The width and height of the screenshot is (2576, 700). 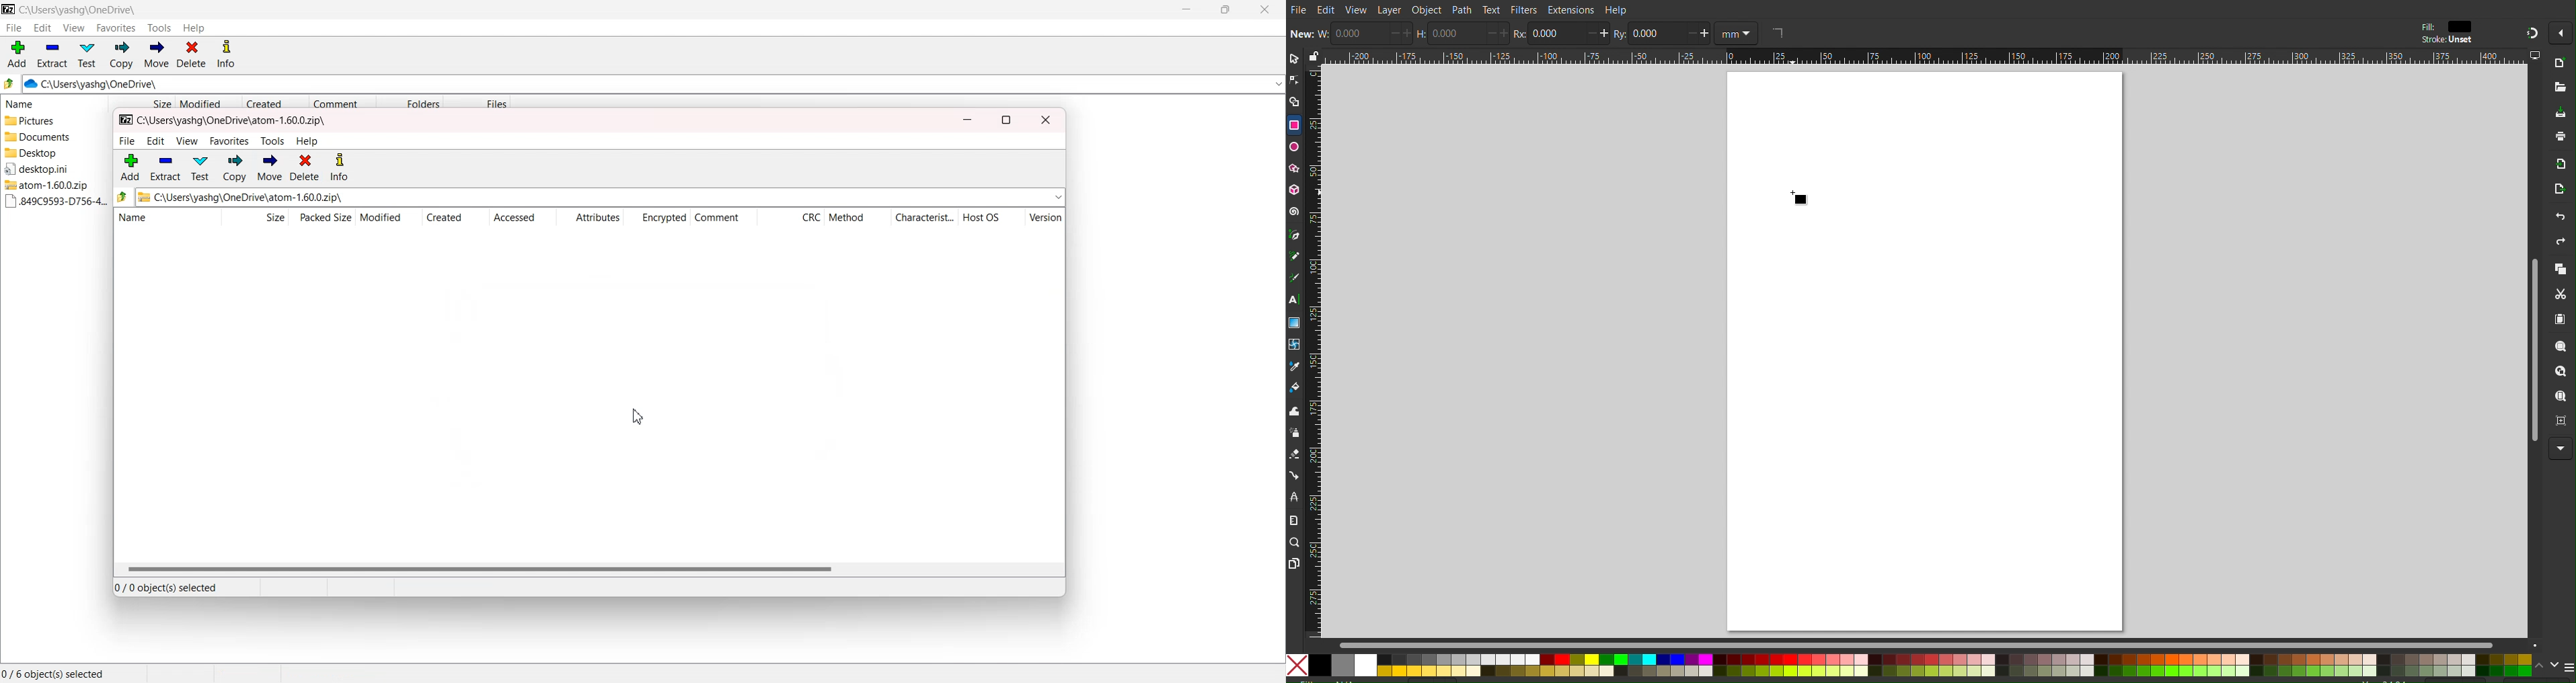 I want to click on stroke:, so click(x=2444, y=40).